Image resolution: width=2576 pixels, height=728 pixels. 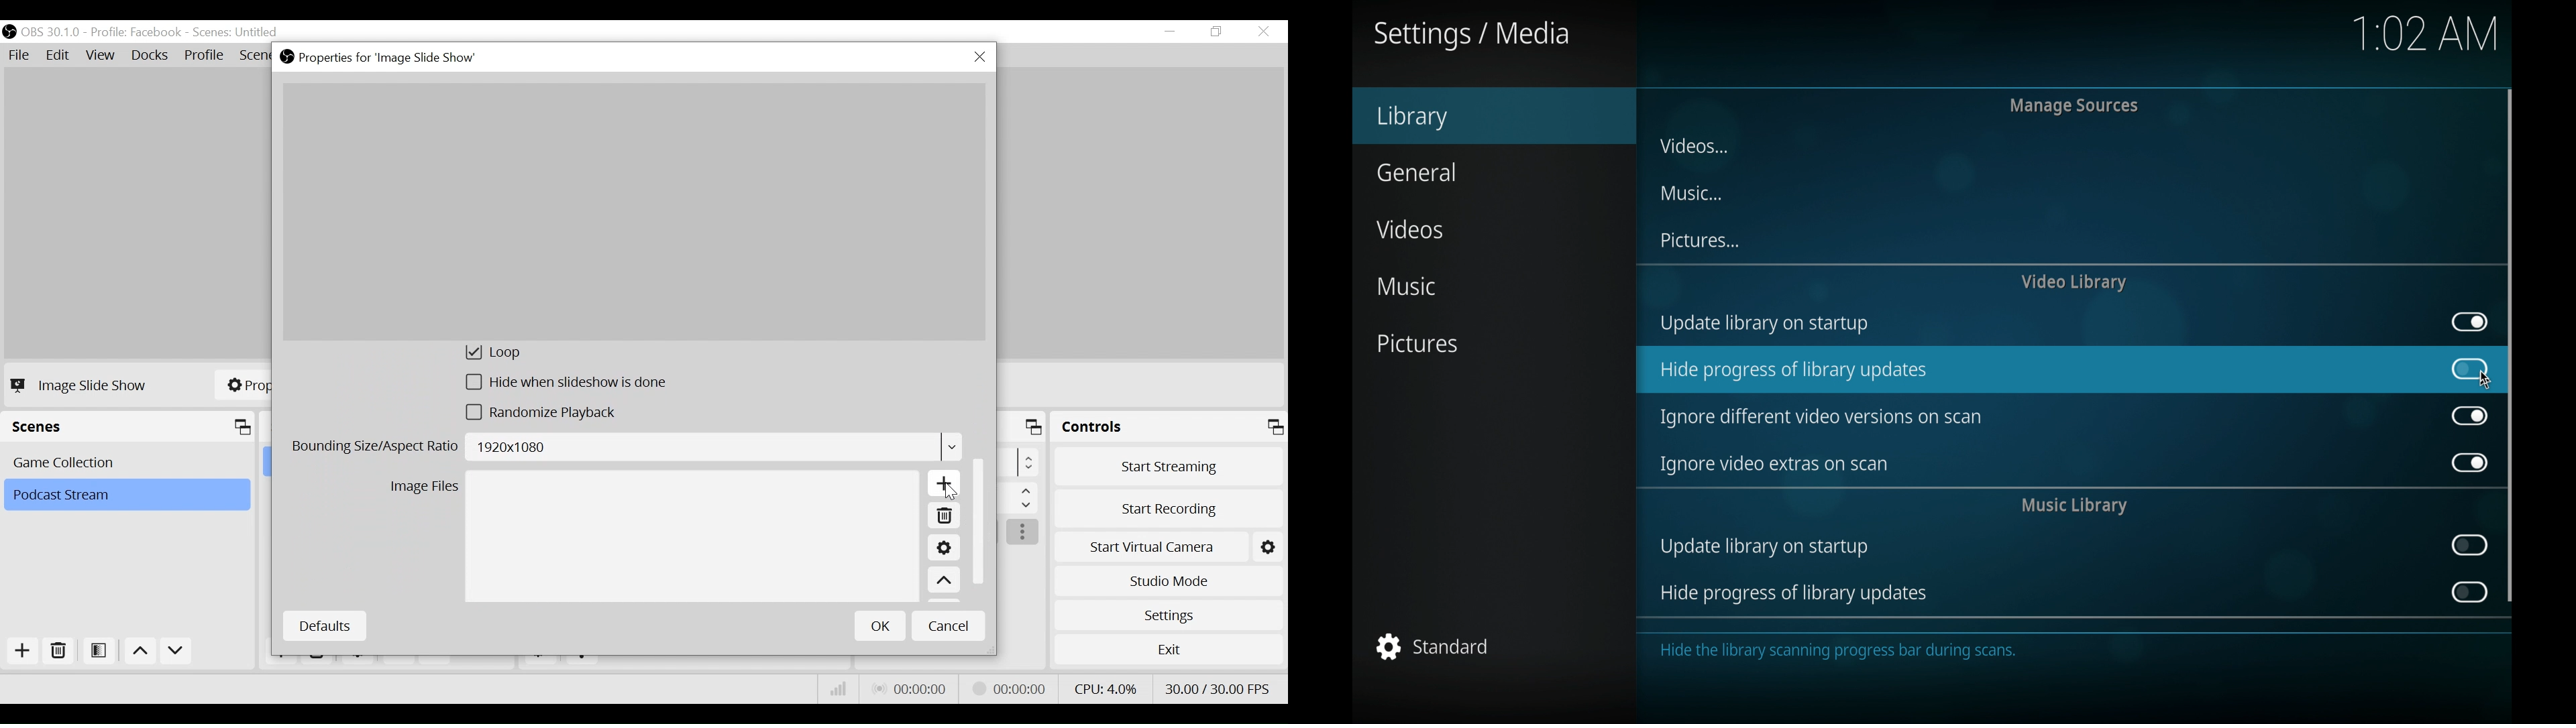 What do you see at coordinates (944, 581) in the screenshot?
I see `Move up` at bounding box center [944, 581].